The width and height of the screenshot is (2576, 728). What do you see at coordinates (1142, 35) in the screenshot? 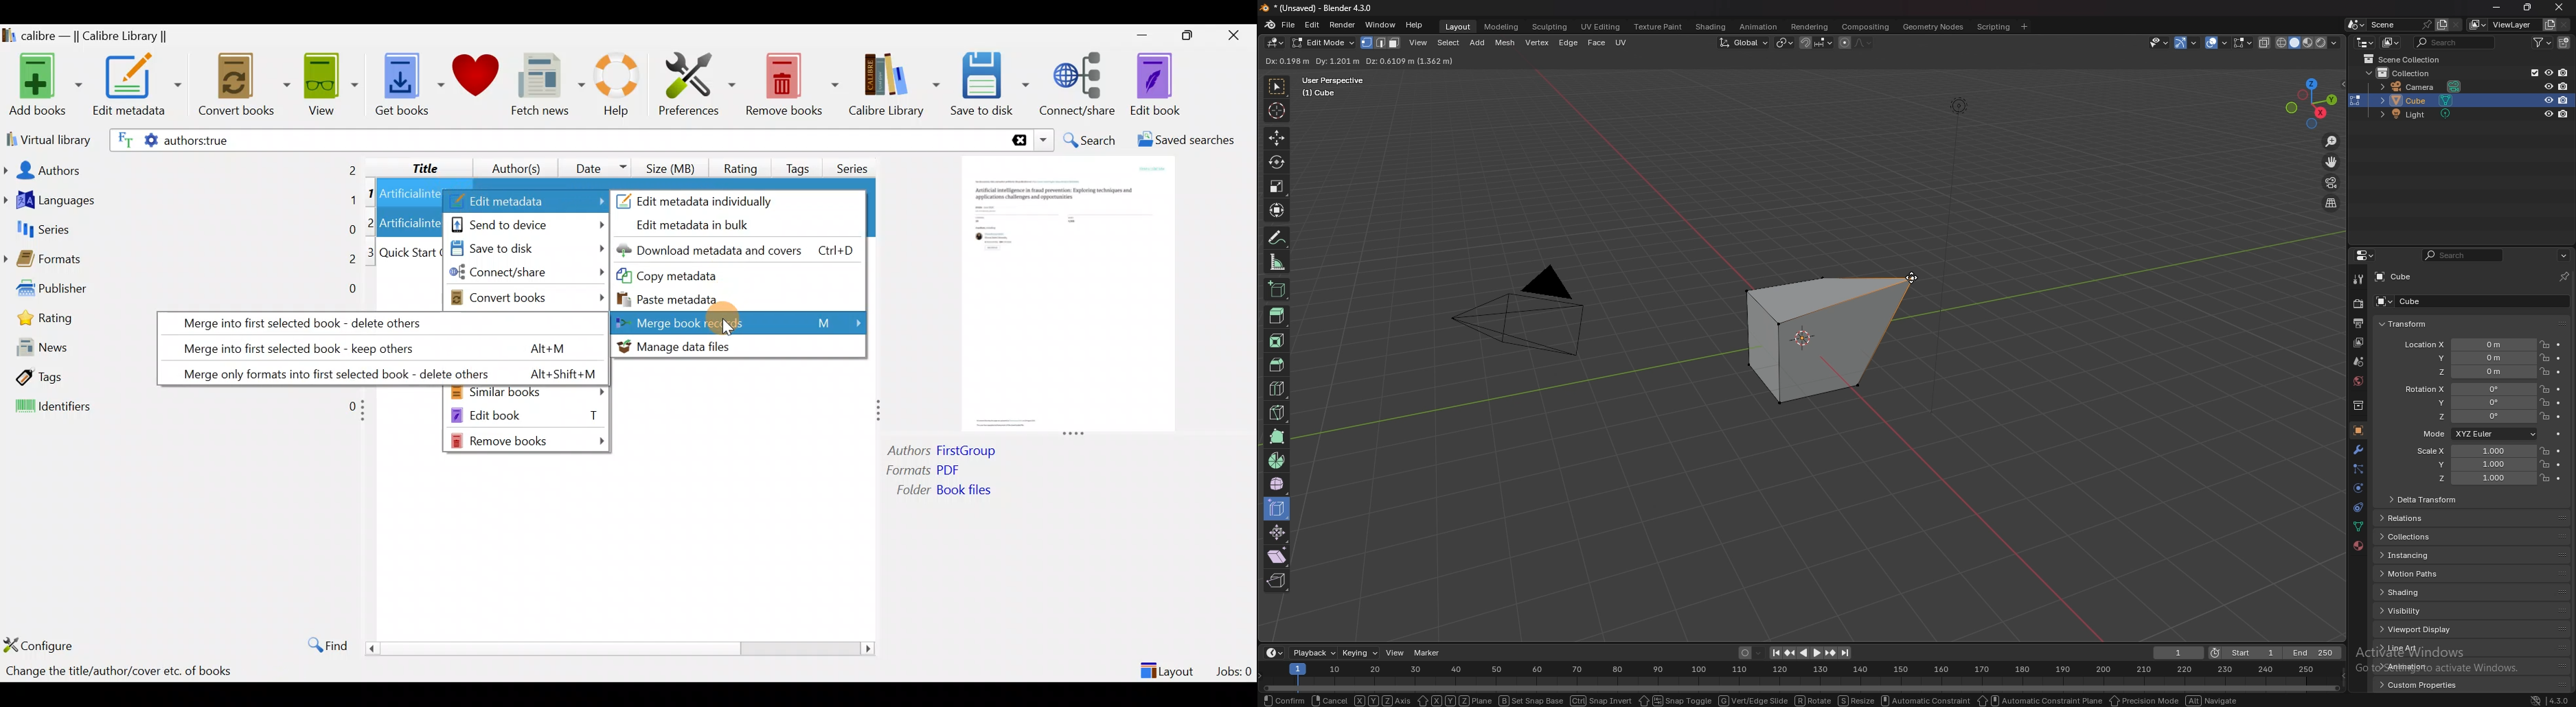
I see `Minimize` at bounding box center [1142, 35].